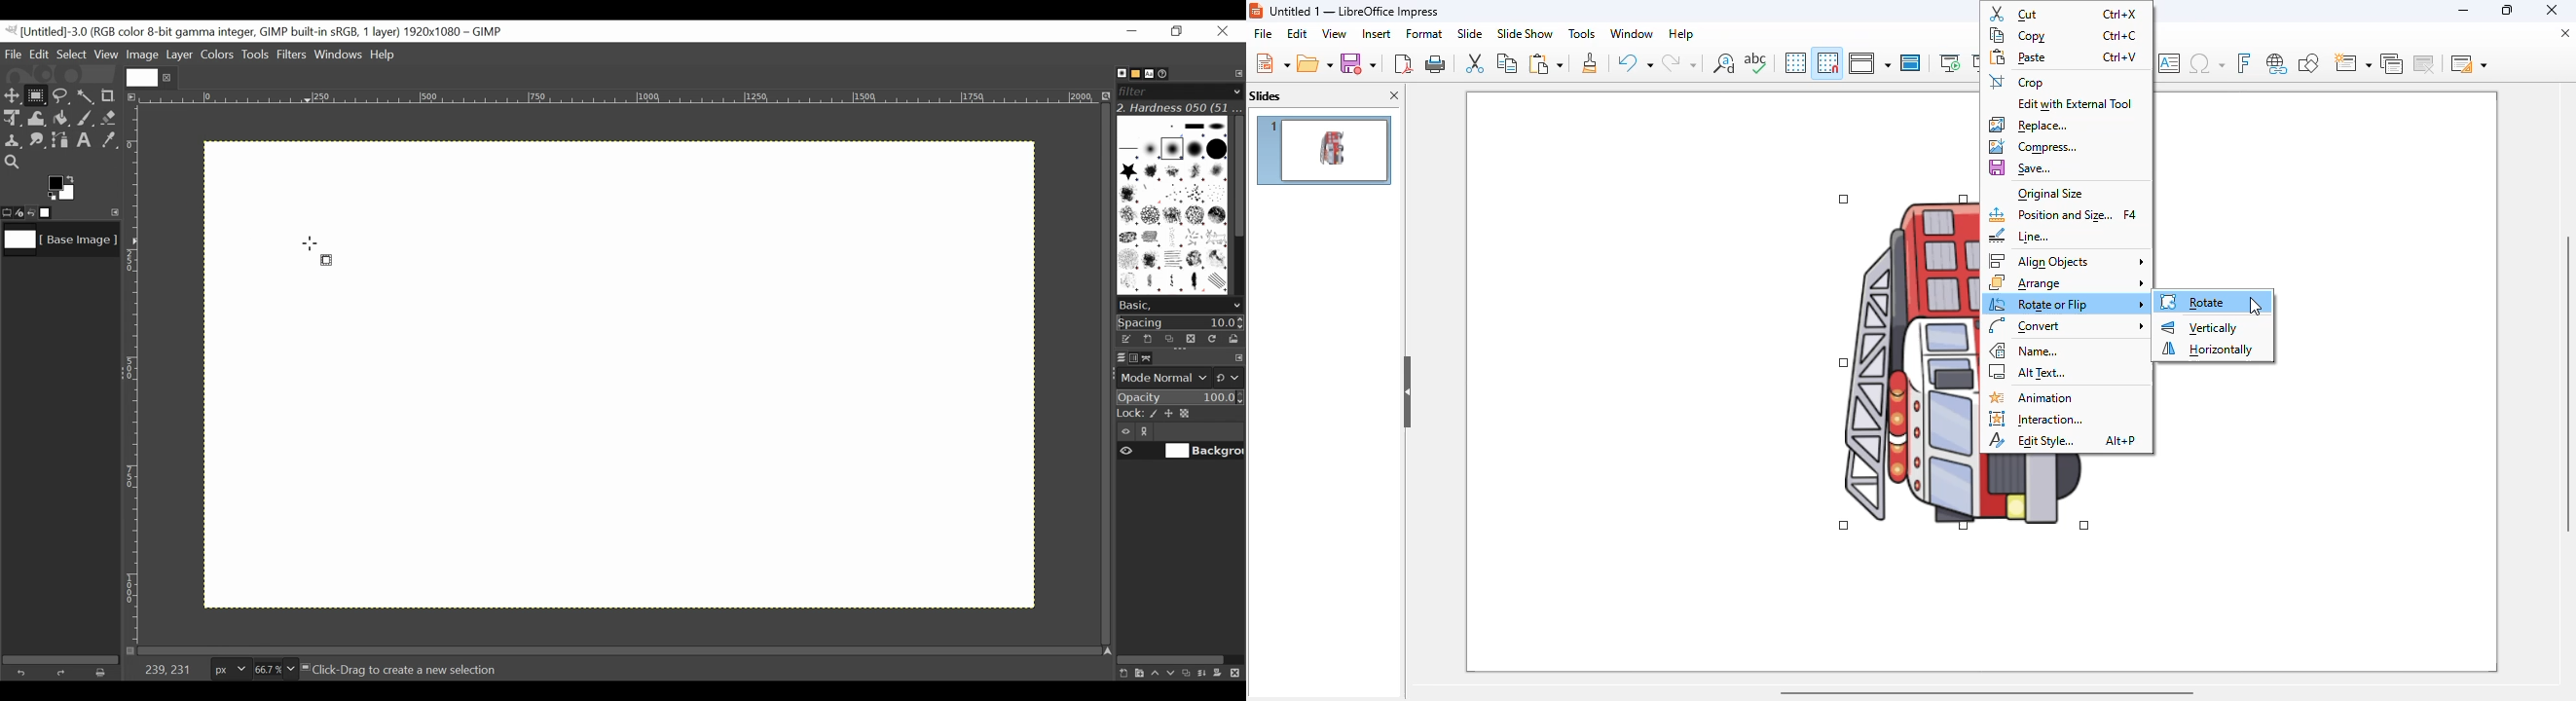 The image size is (2576, 728). Describe the element at coordinates (1359, 63) in the screenshot. I see `save` at that location.